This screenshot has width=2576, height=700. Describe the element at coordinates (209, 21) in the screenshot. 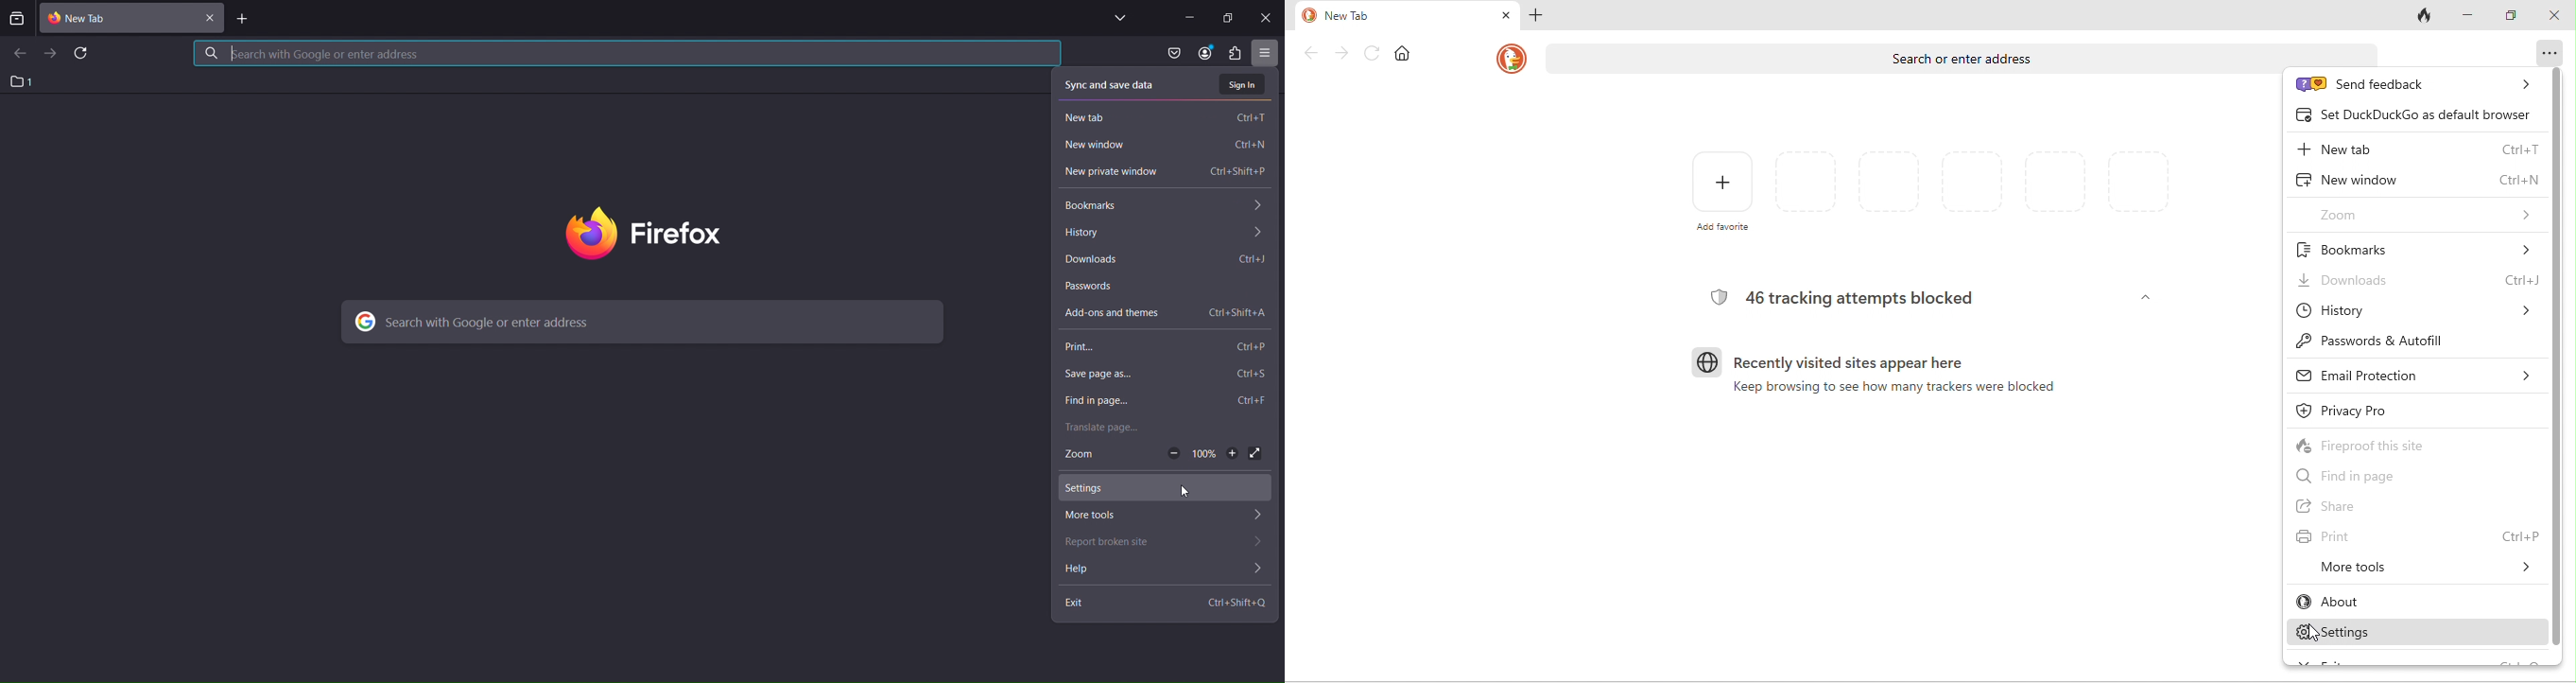

I see `close` at that location.